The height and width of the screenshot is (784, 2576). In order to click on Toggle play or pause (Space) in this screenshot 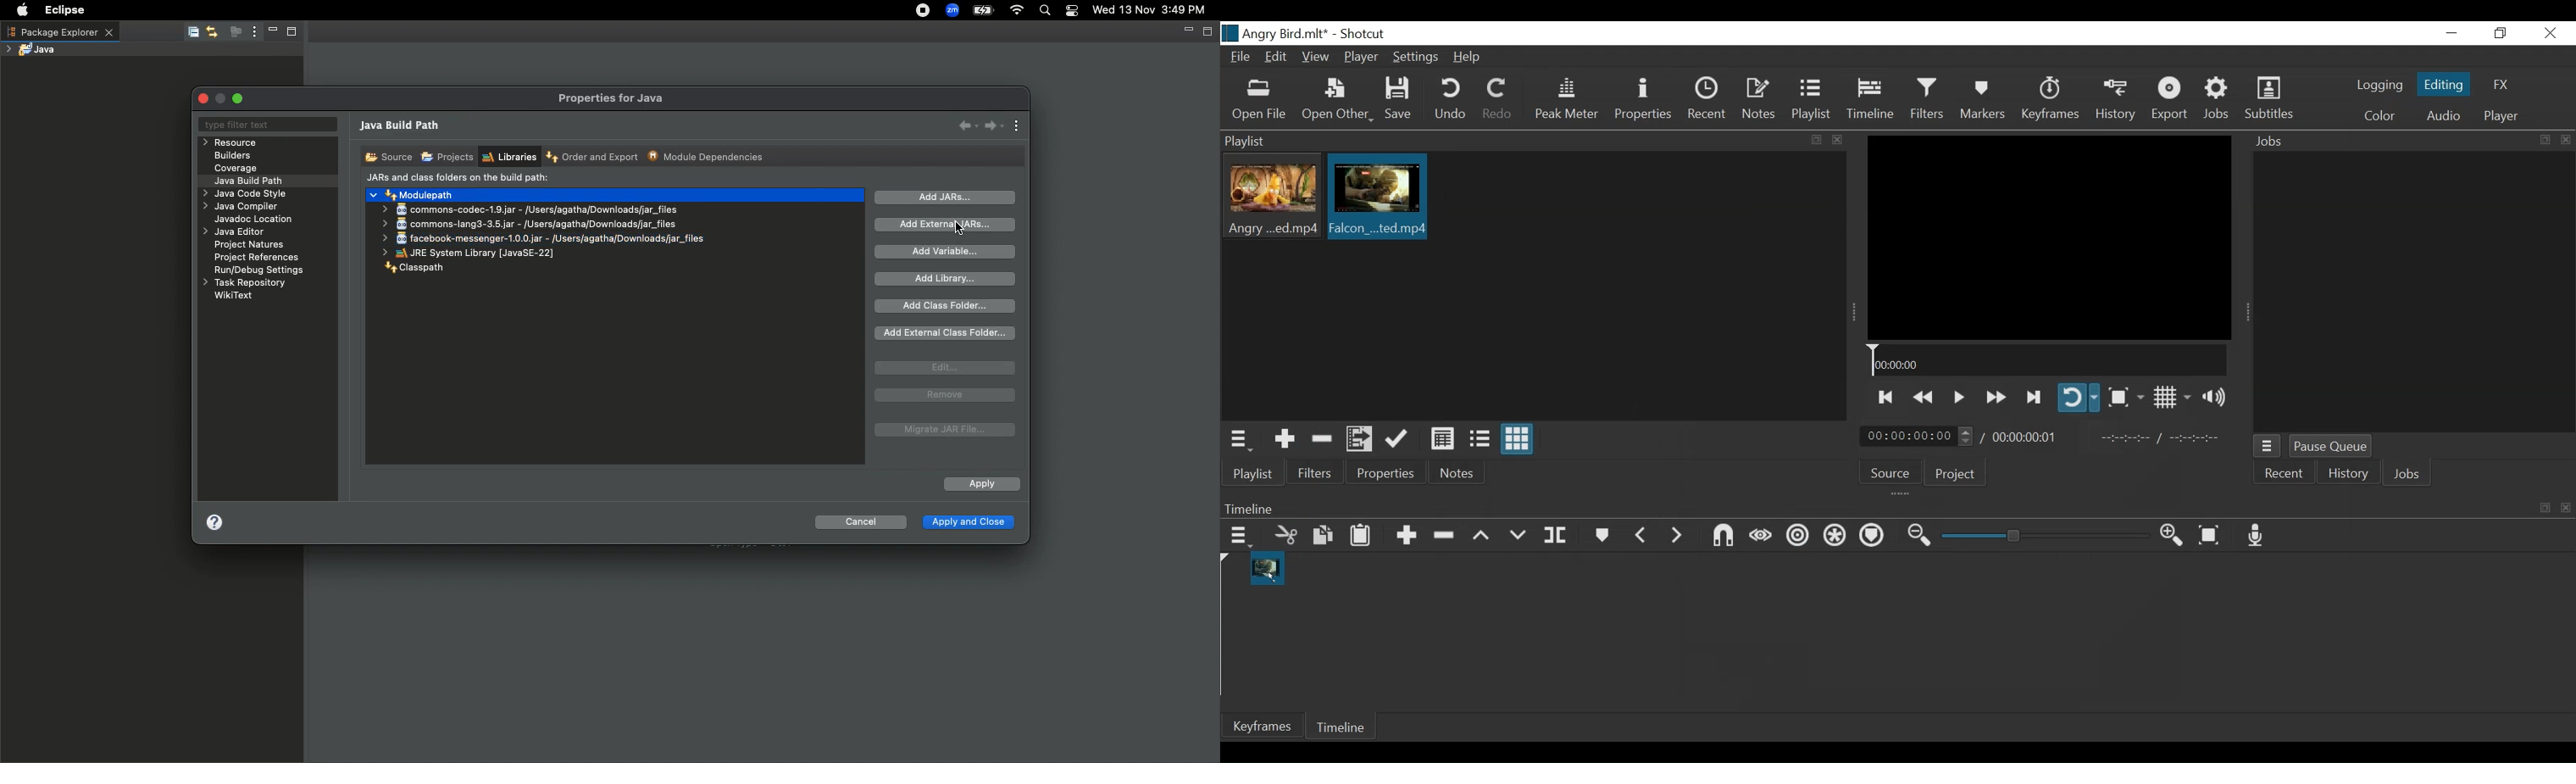, I will do `click(1957, 398)`.